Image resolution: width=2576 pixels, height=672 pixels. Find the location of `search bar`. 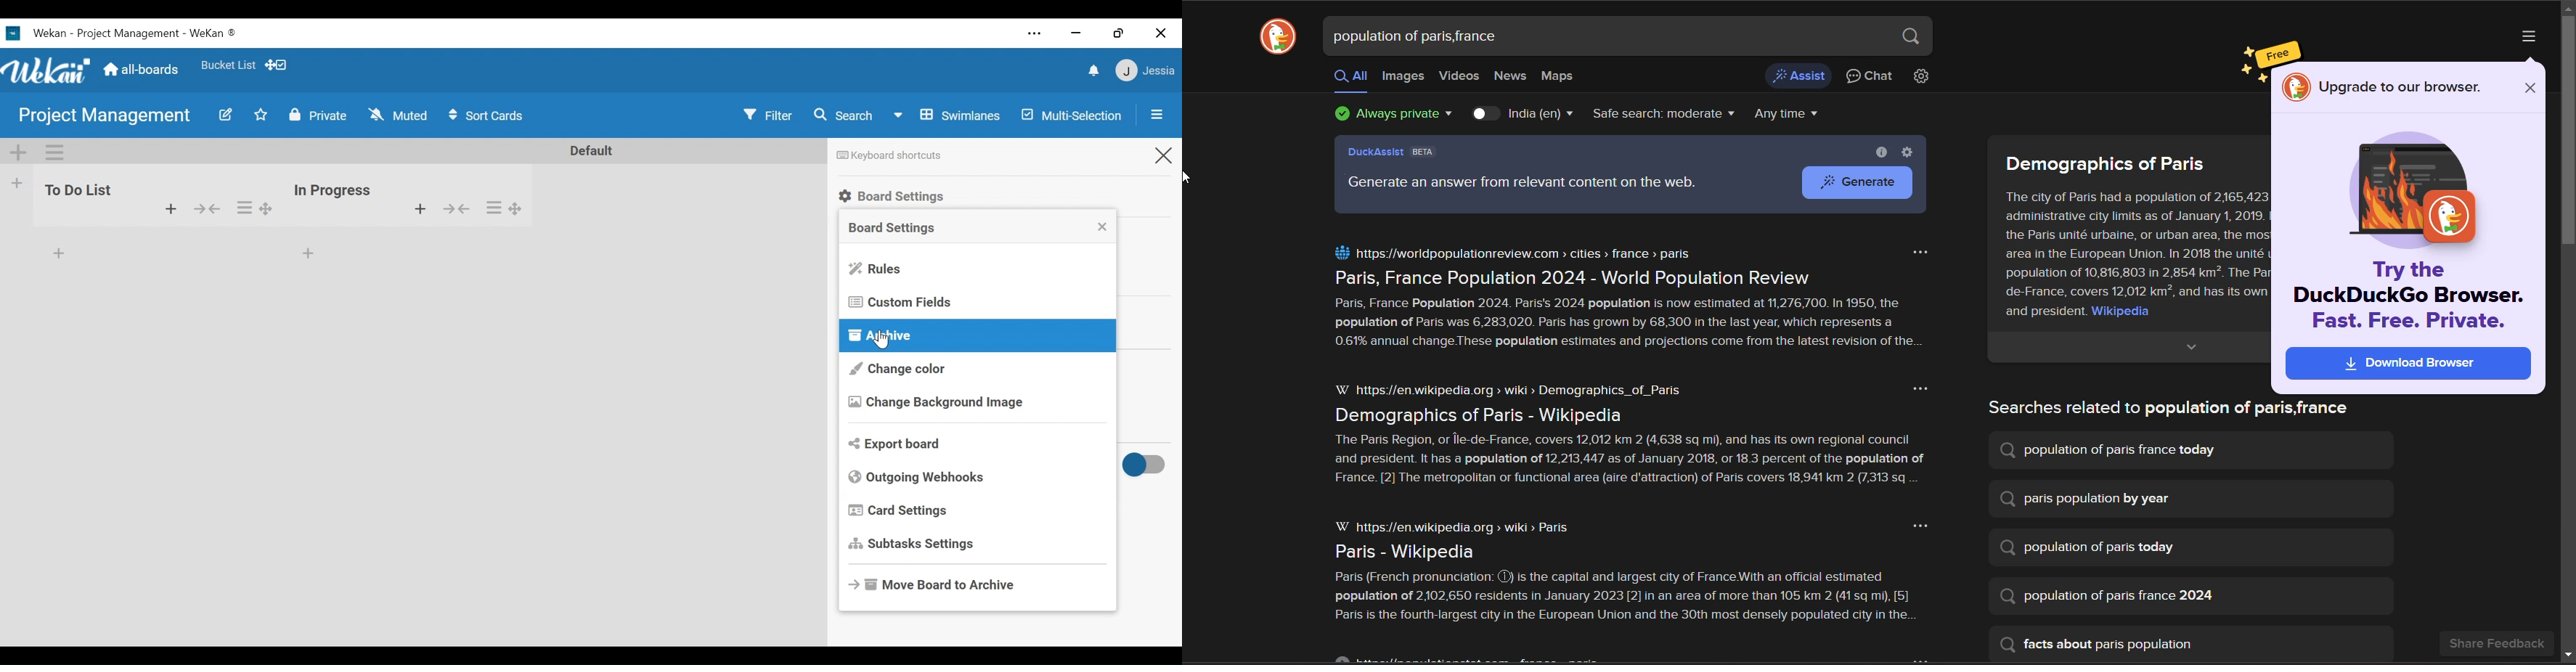

search bar is located at coordinates (1603, 36).